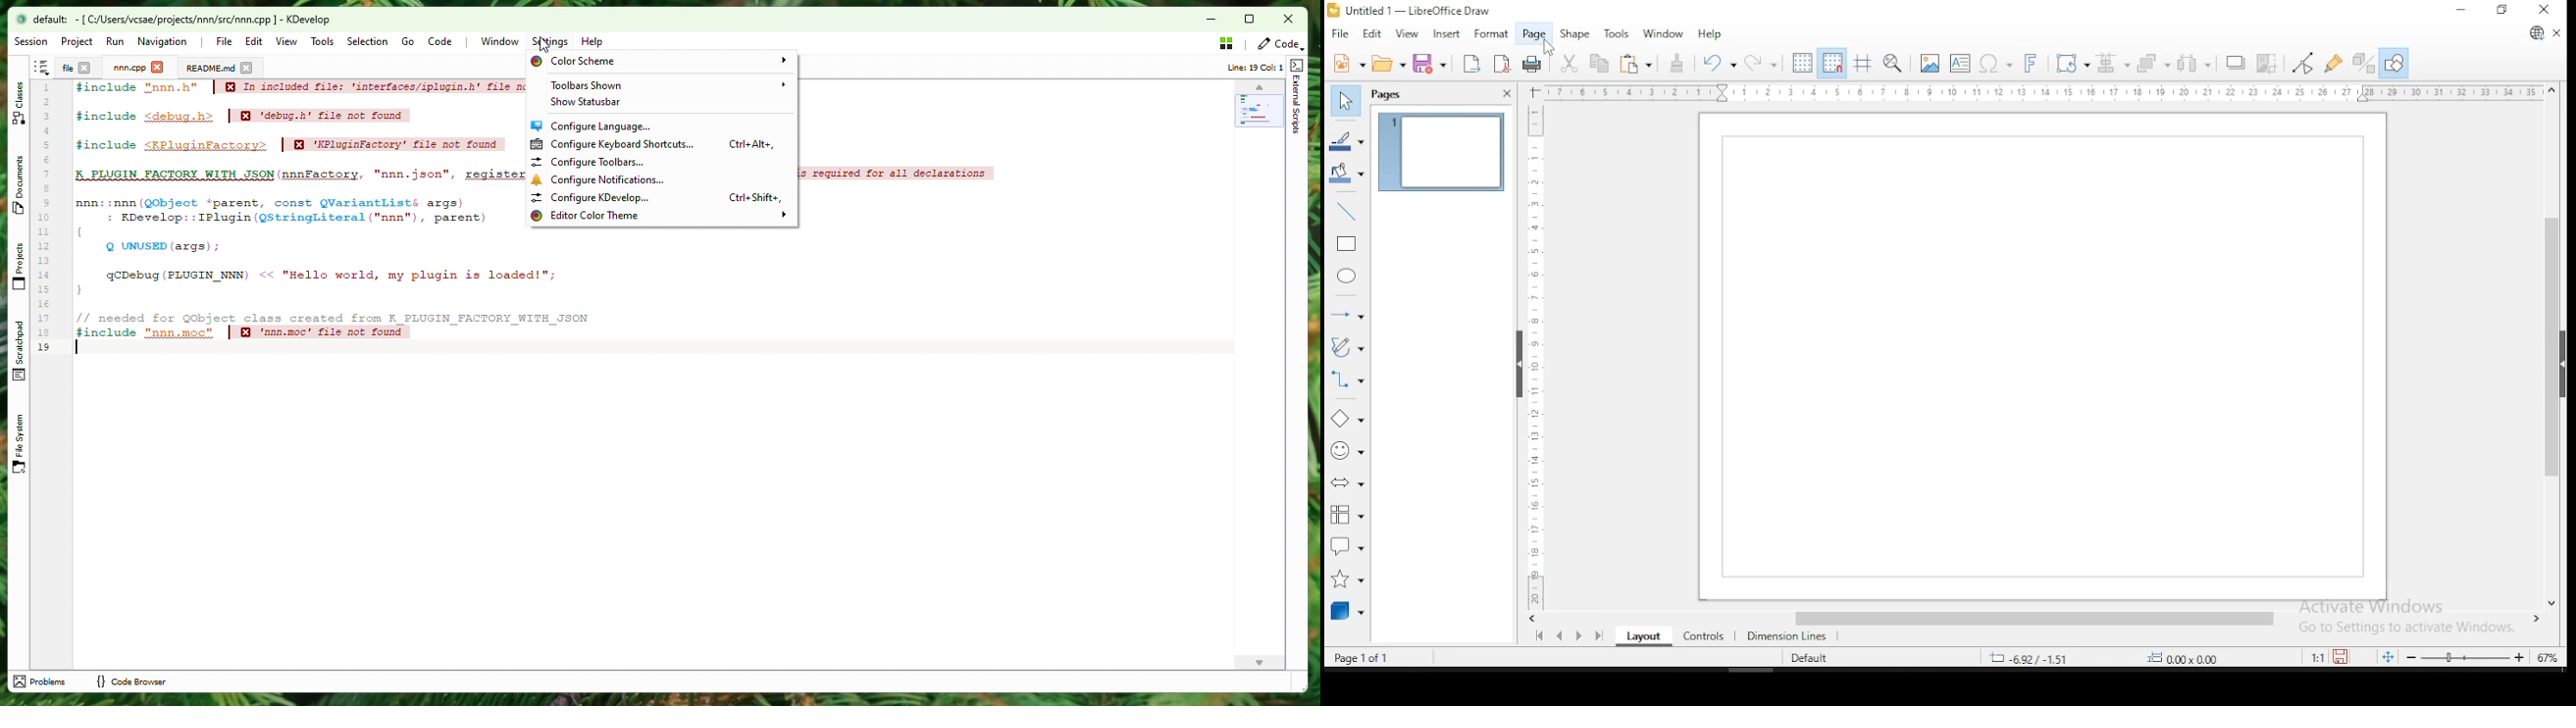  I want to click on open, so click(1387, 64).